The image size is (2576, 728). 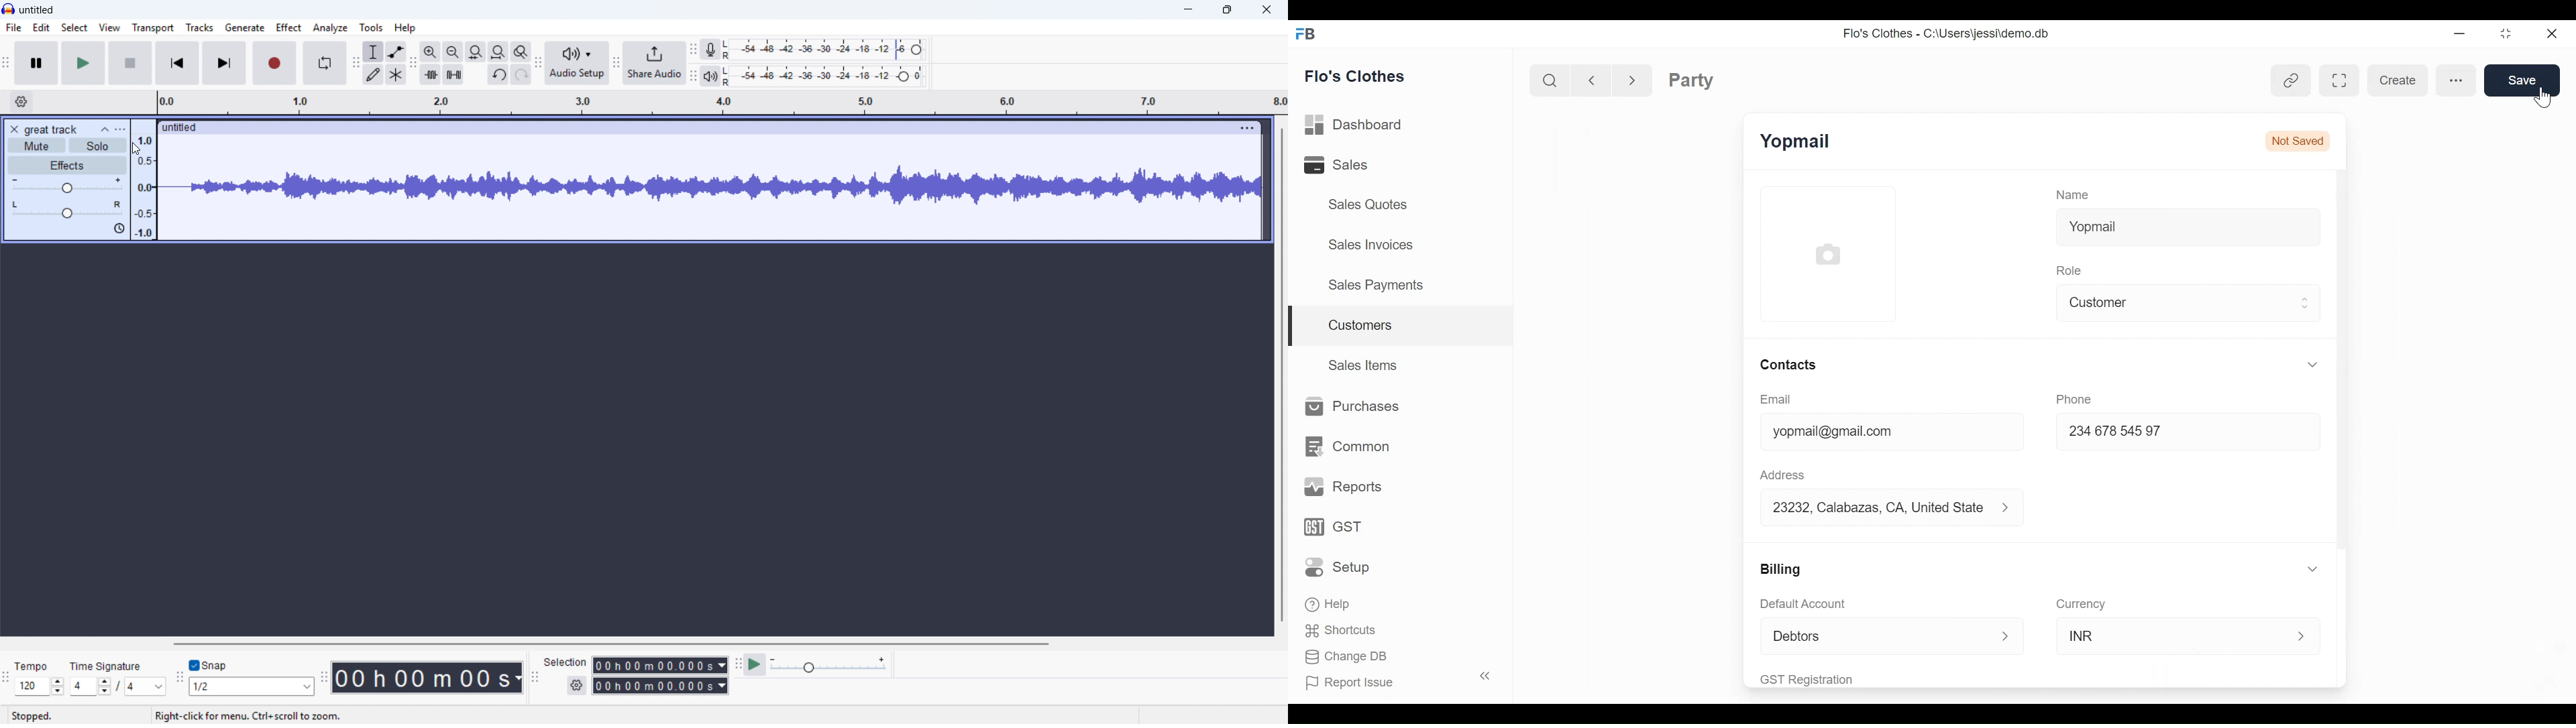 I want to click on Effects , so click(x=67, y=165).